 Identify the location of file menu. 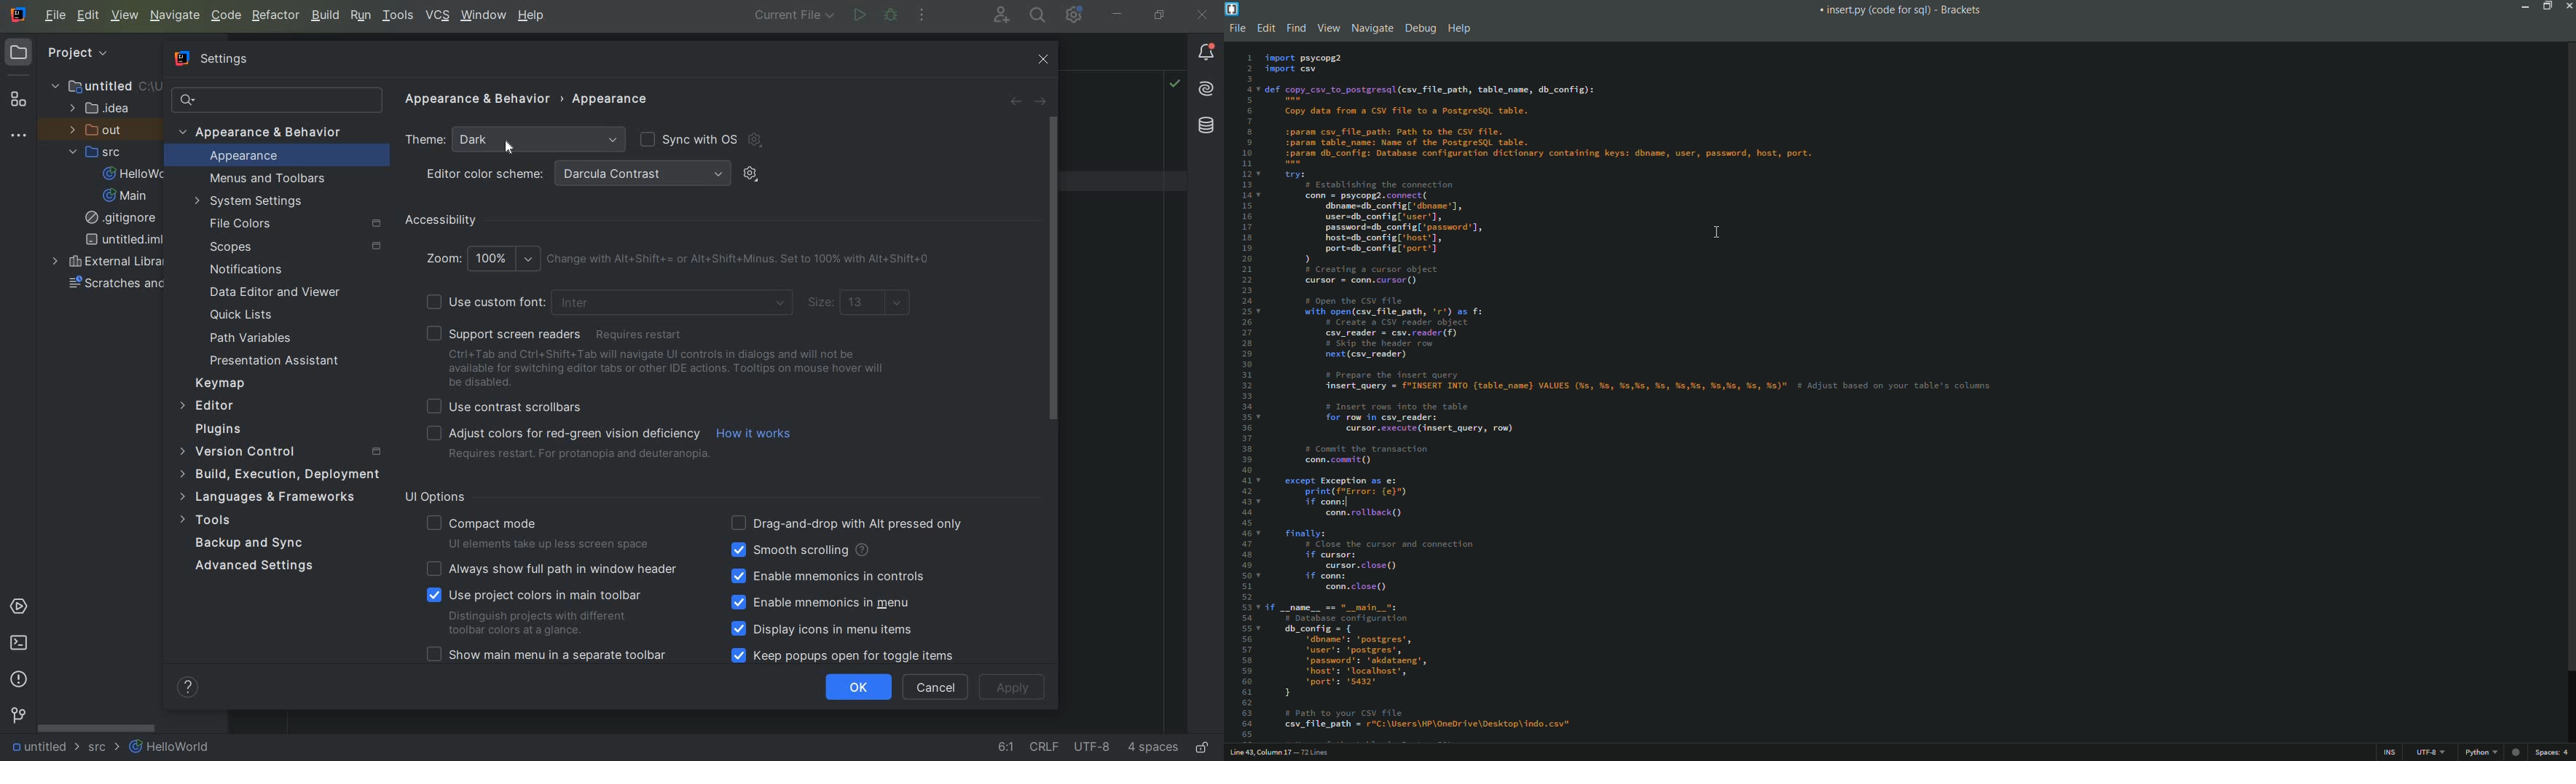
(1235, 29).